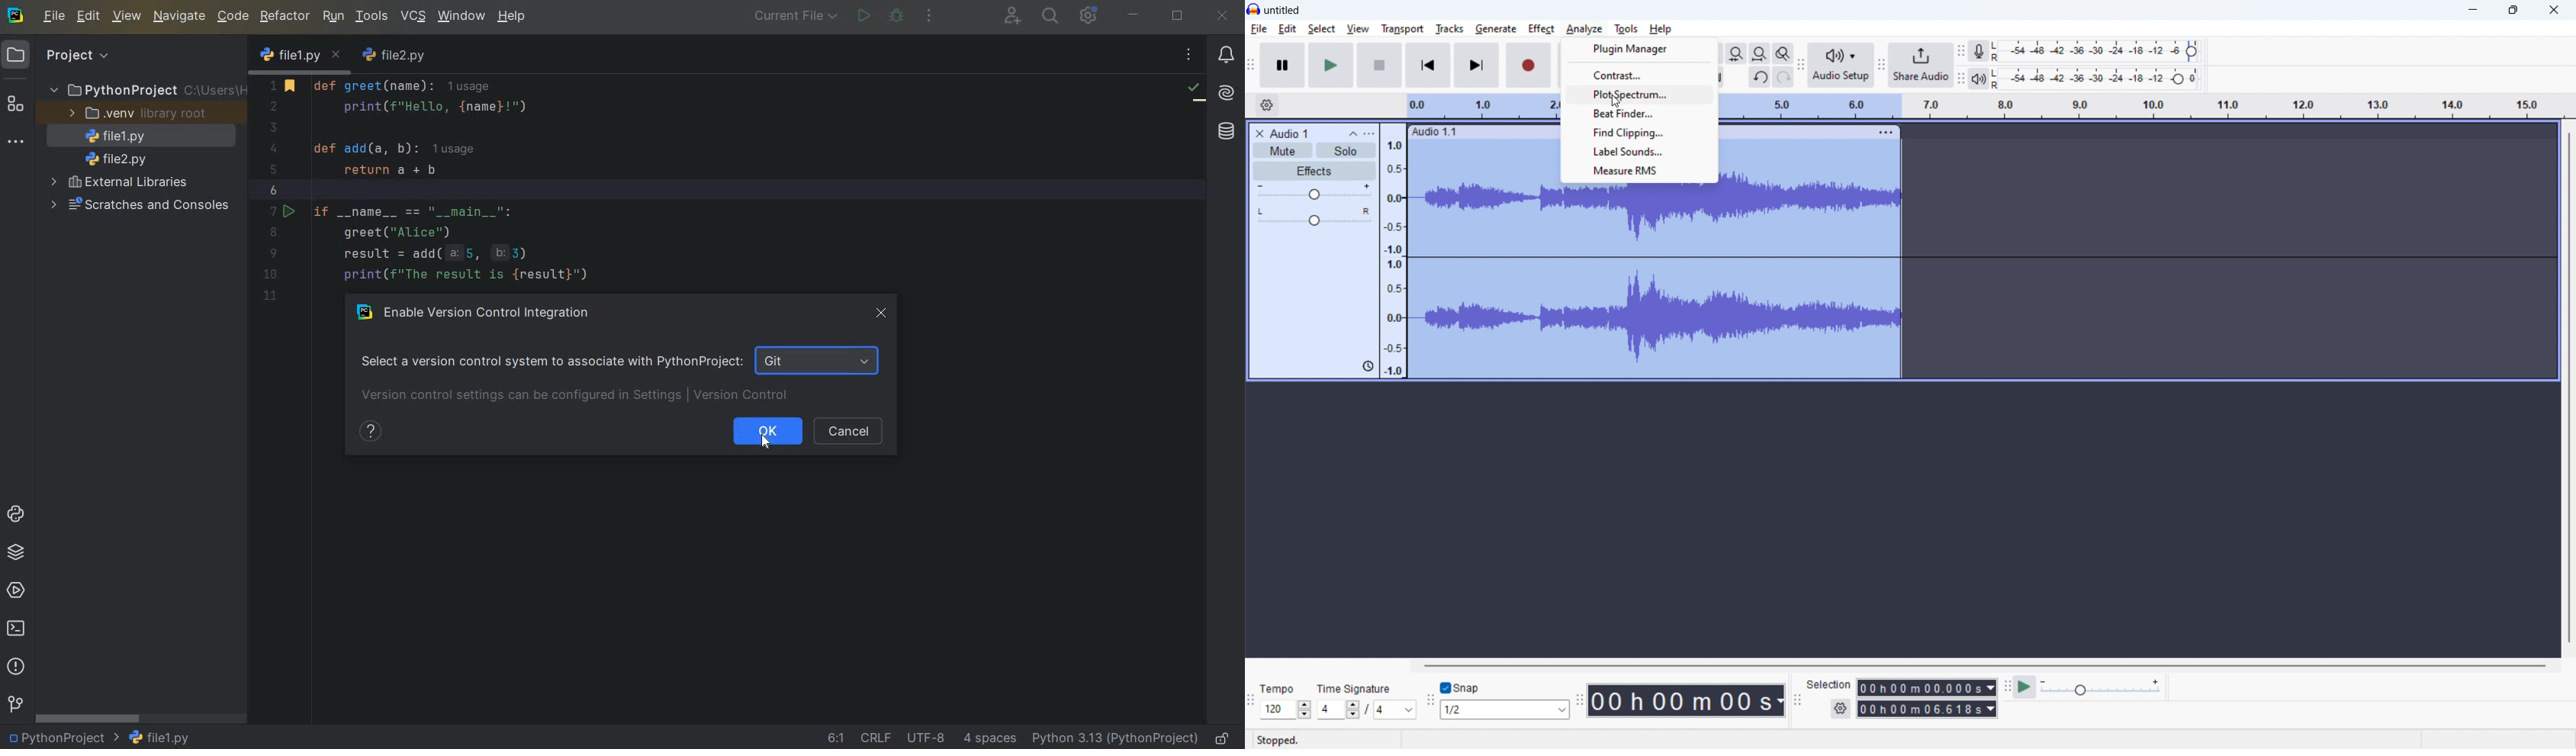 The image size is (2576, 756). I want to click on project name, so click(63, 739).